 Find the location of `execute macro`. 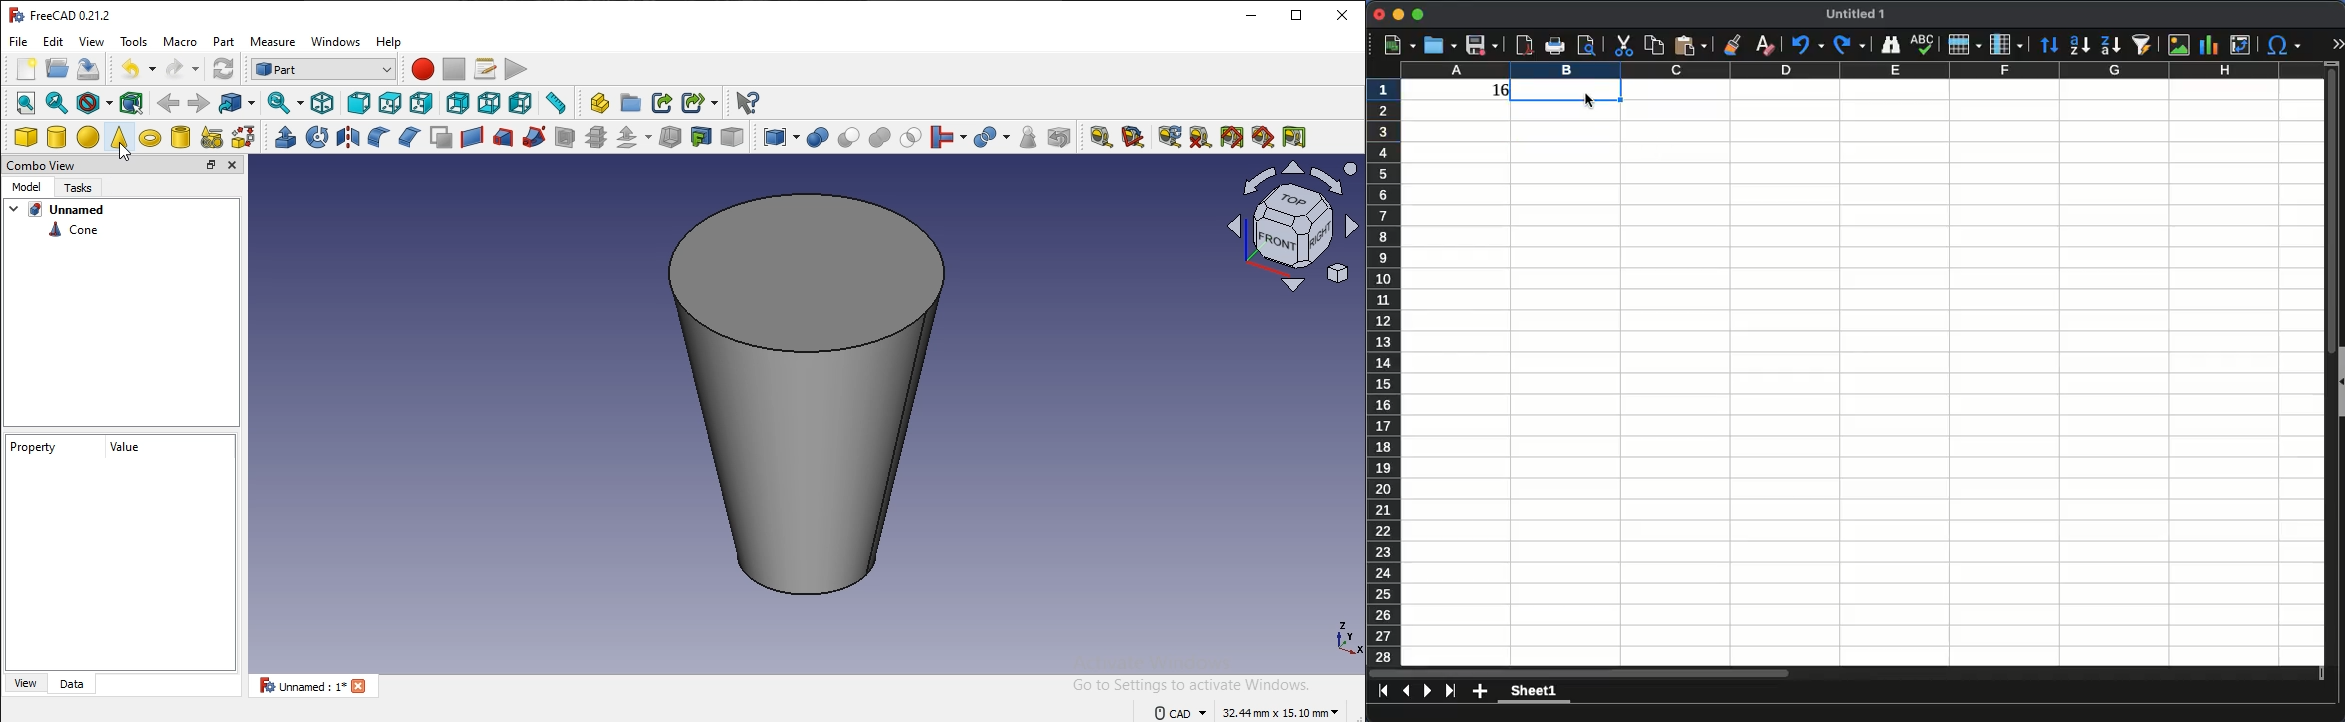

execute macro is located at coordinates (519, 69).